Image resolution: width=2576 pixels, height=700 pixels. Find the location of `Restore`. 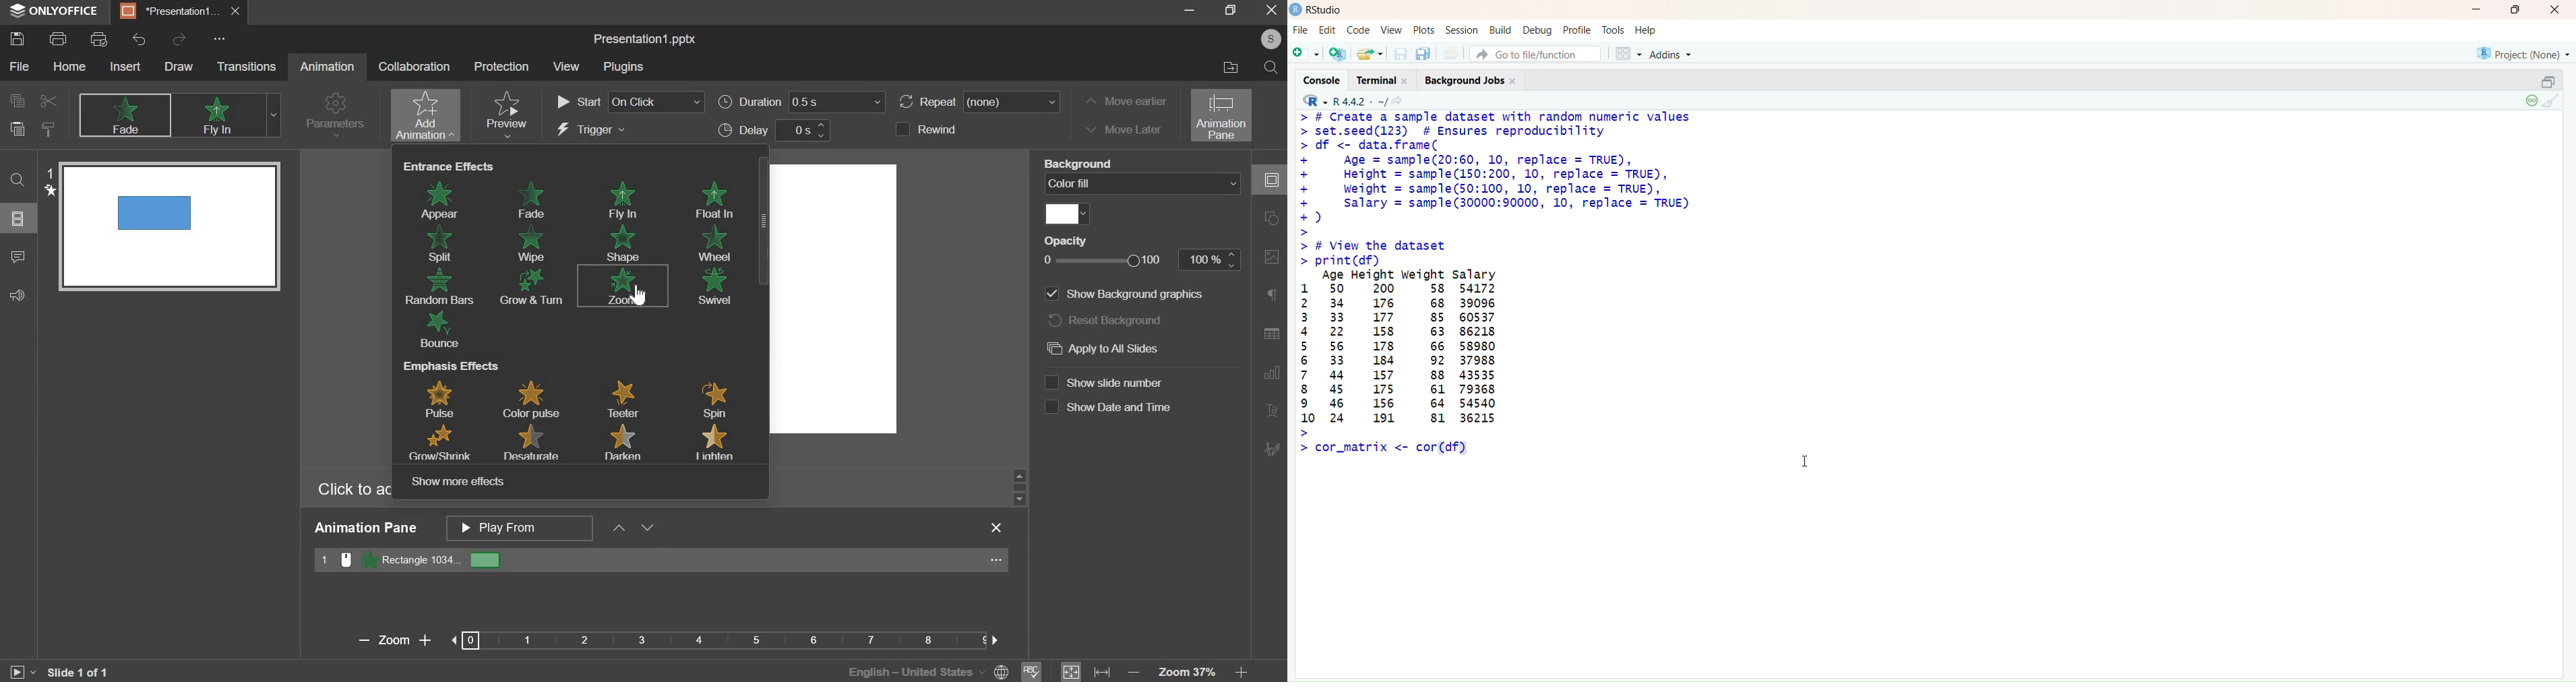

Restore is located at coordinates (2548, 82).